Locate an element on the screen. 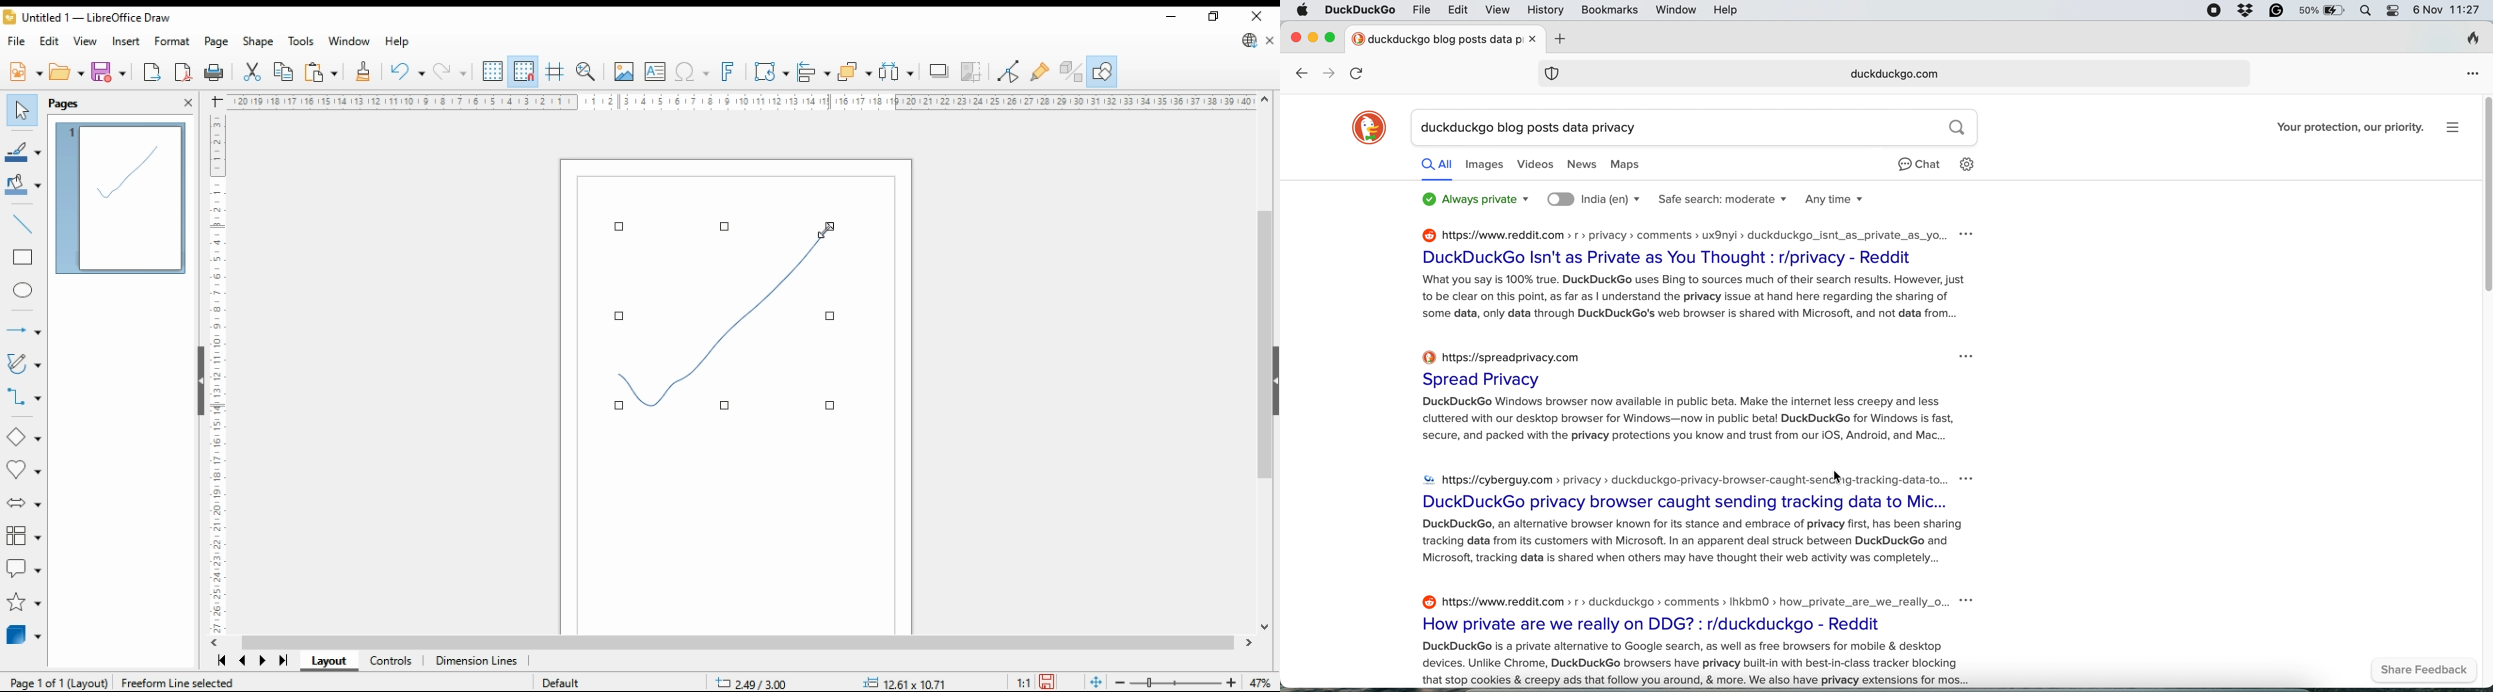 Image resolution: width=2520 pixels, height=700 pixels. close pane is located at coordinates (190, 101).